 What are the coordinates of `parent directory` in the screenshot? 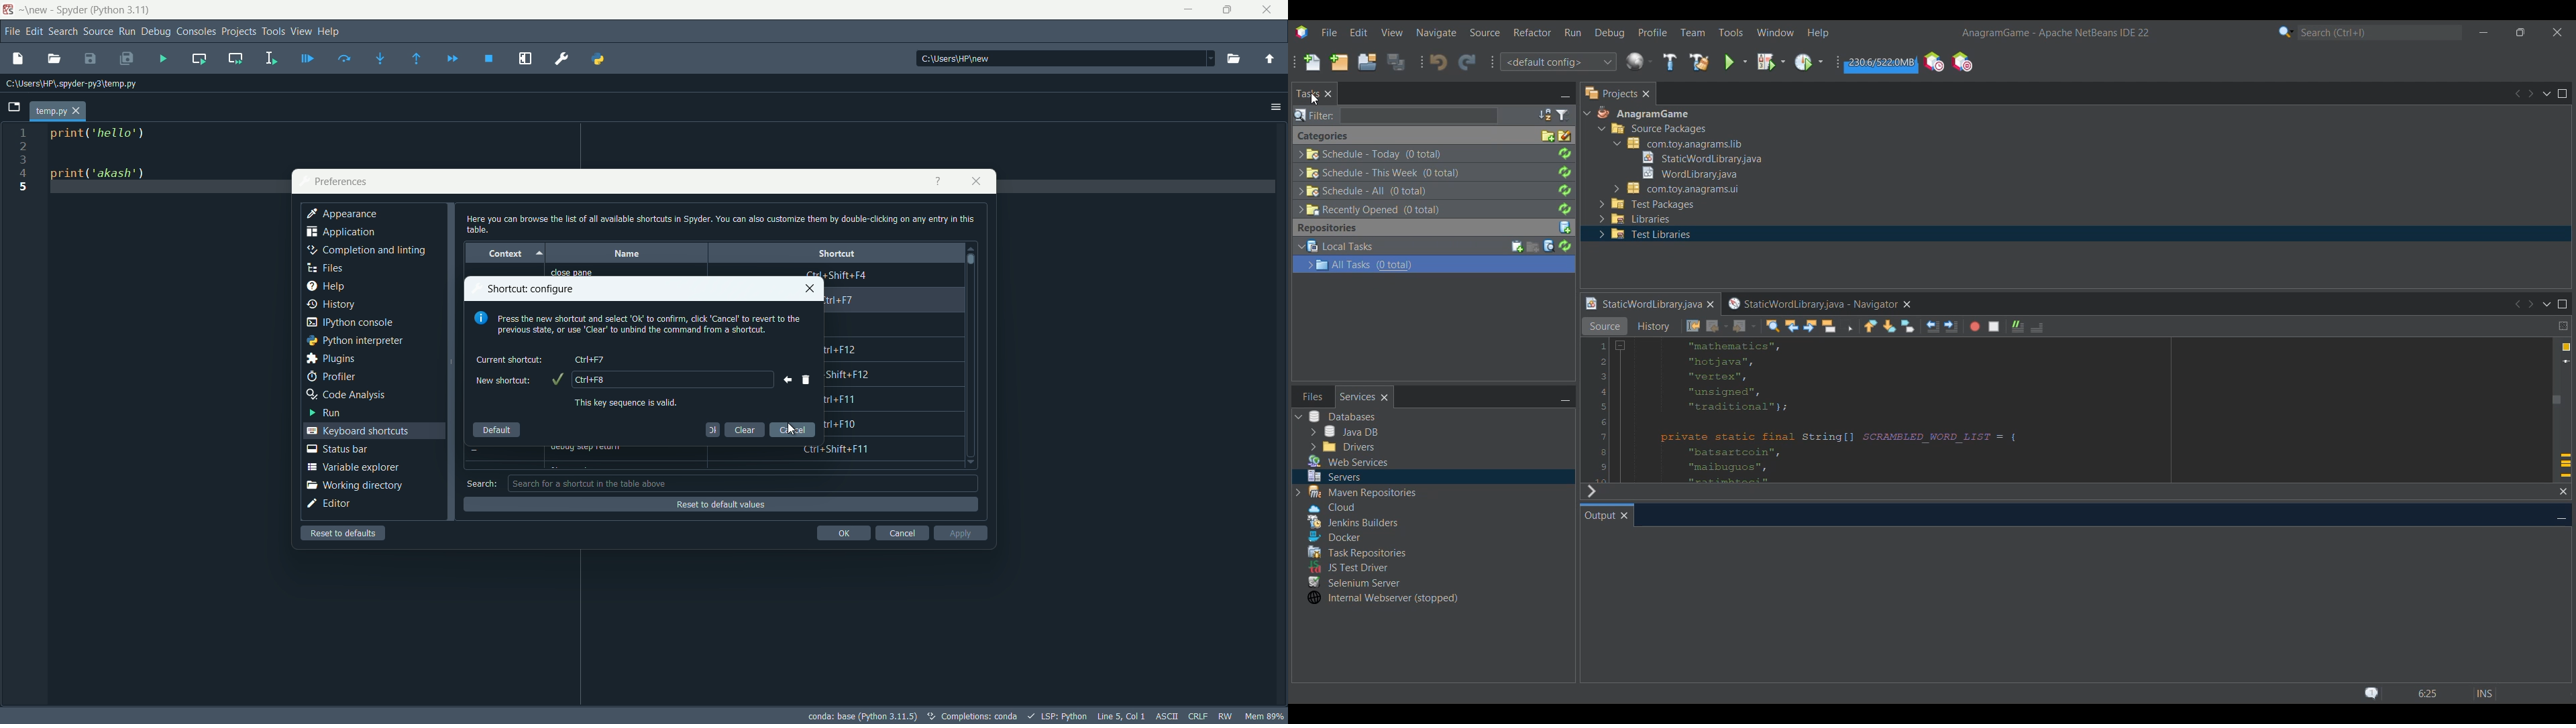 It's located at (1269, 61).